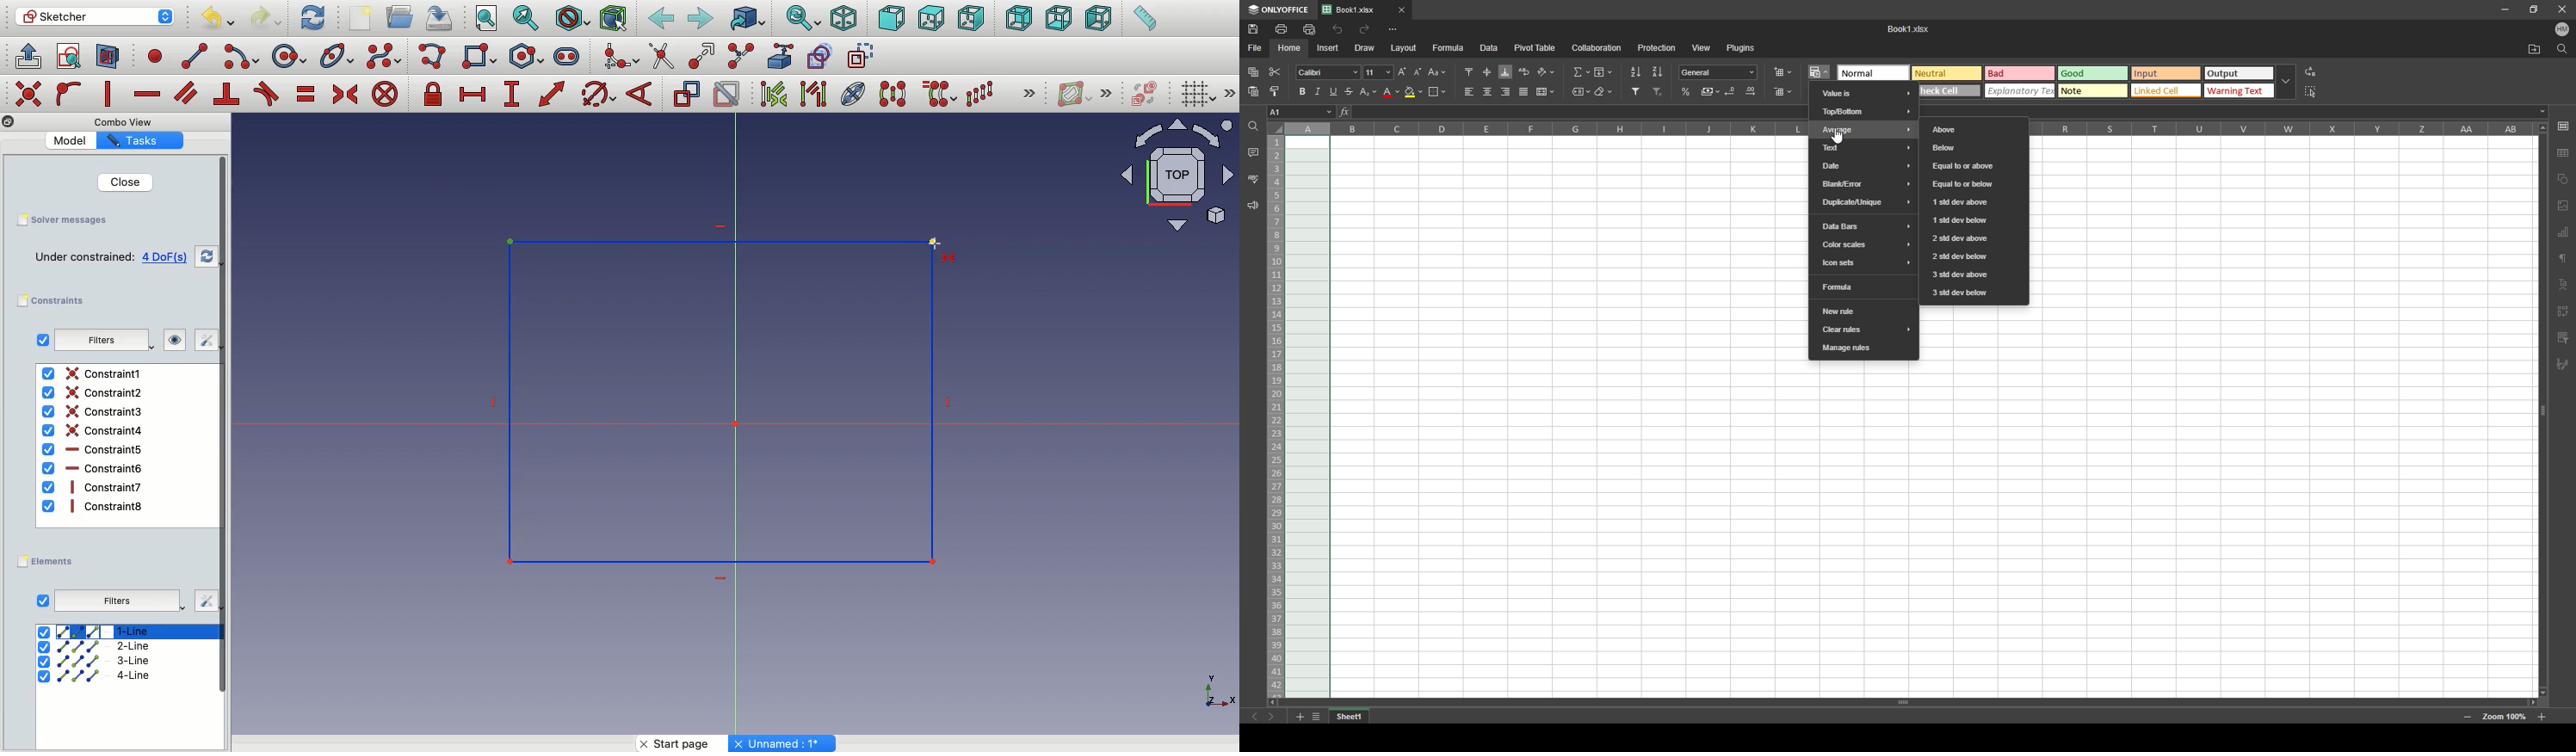  I want to click on merge and center, so click(1545, 91).